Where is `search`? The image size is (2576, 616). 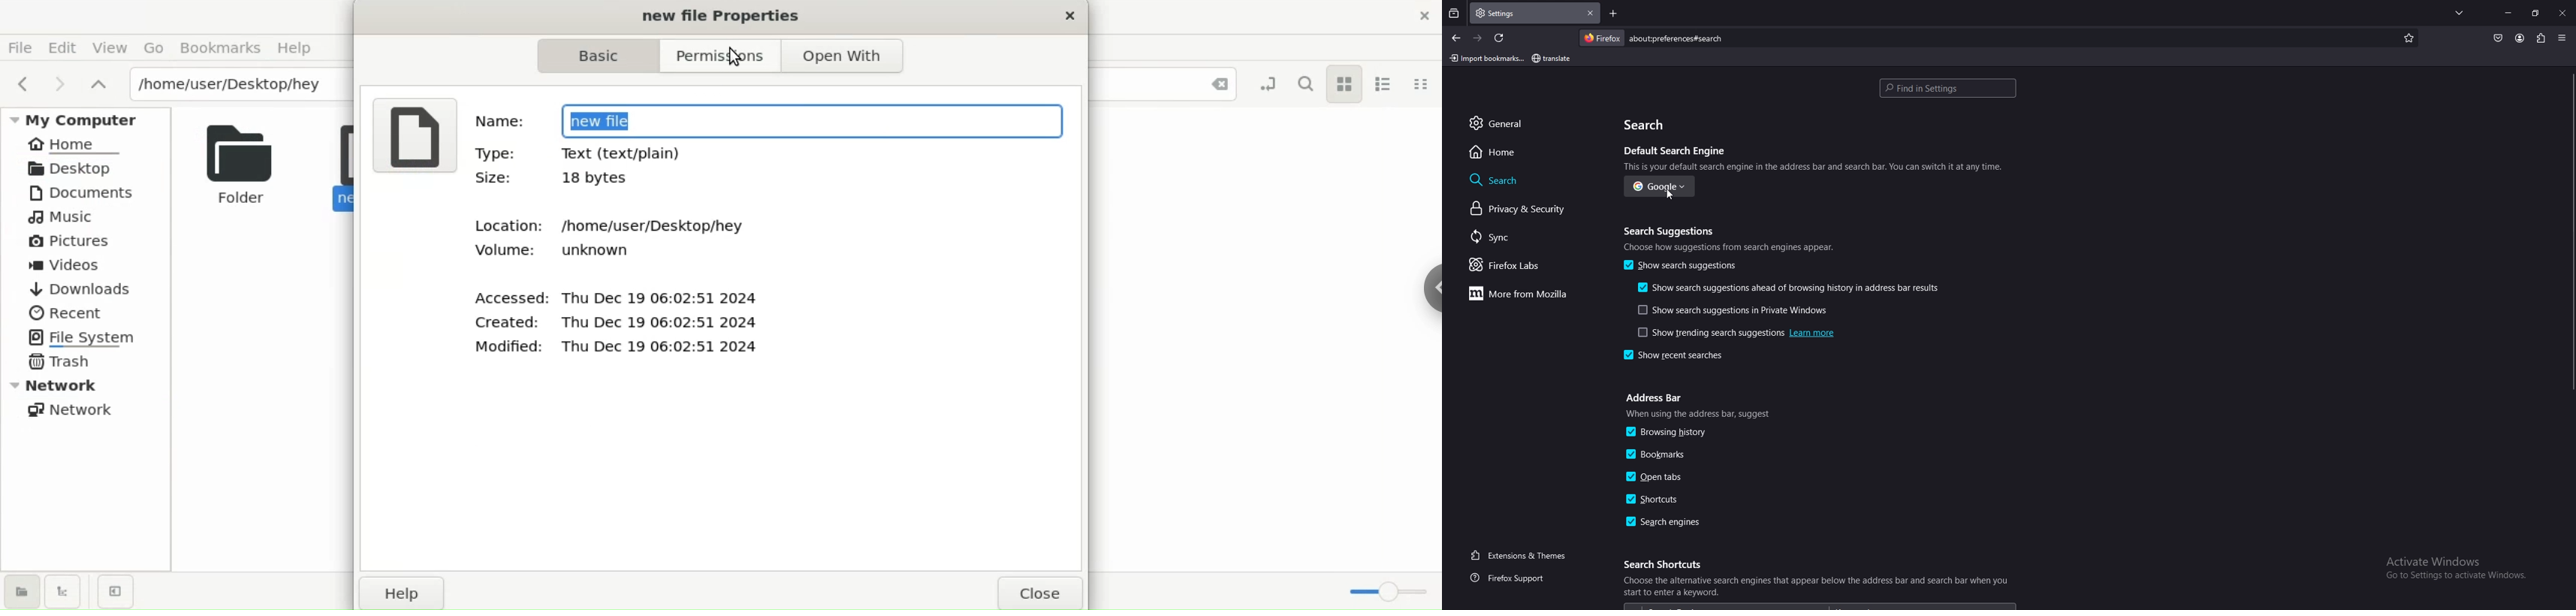 search is located at coordinates (1649, 125).